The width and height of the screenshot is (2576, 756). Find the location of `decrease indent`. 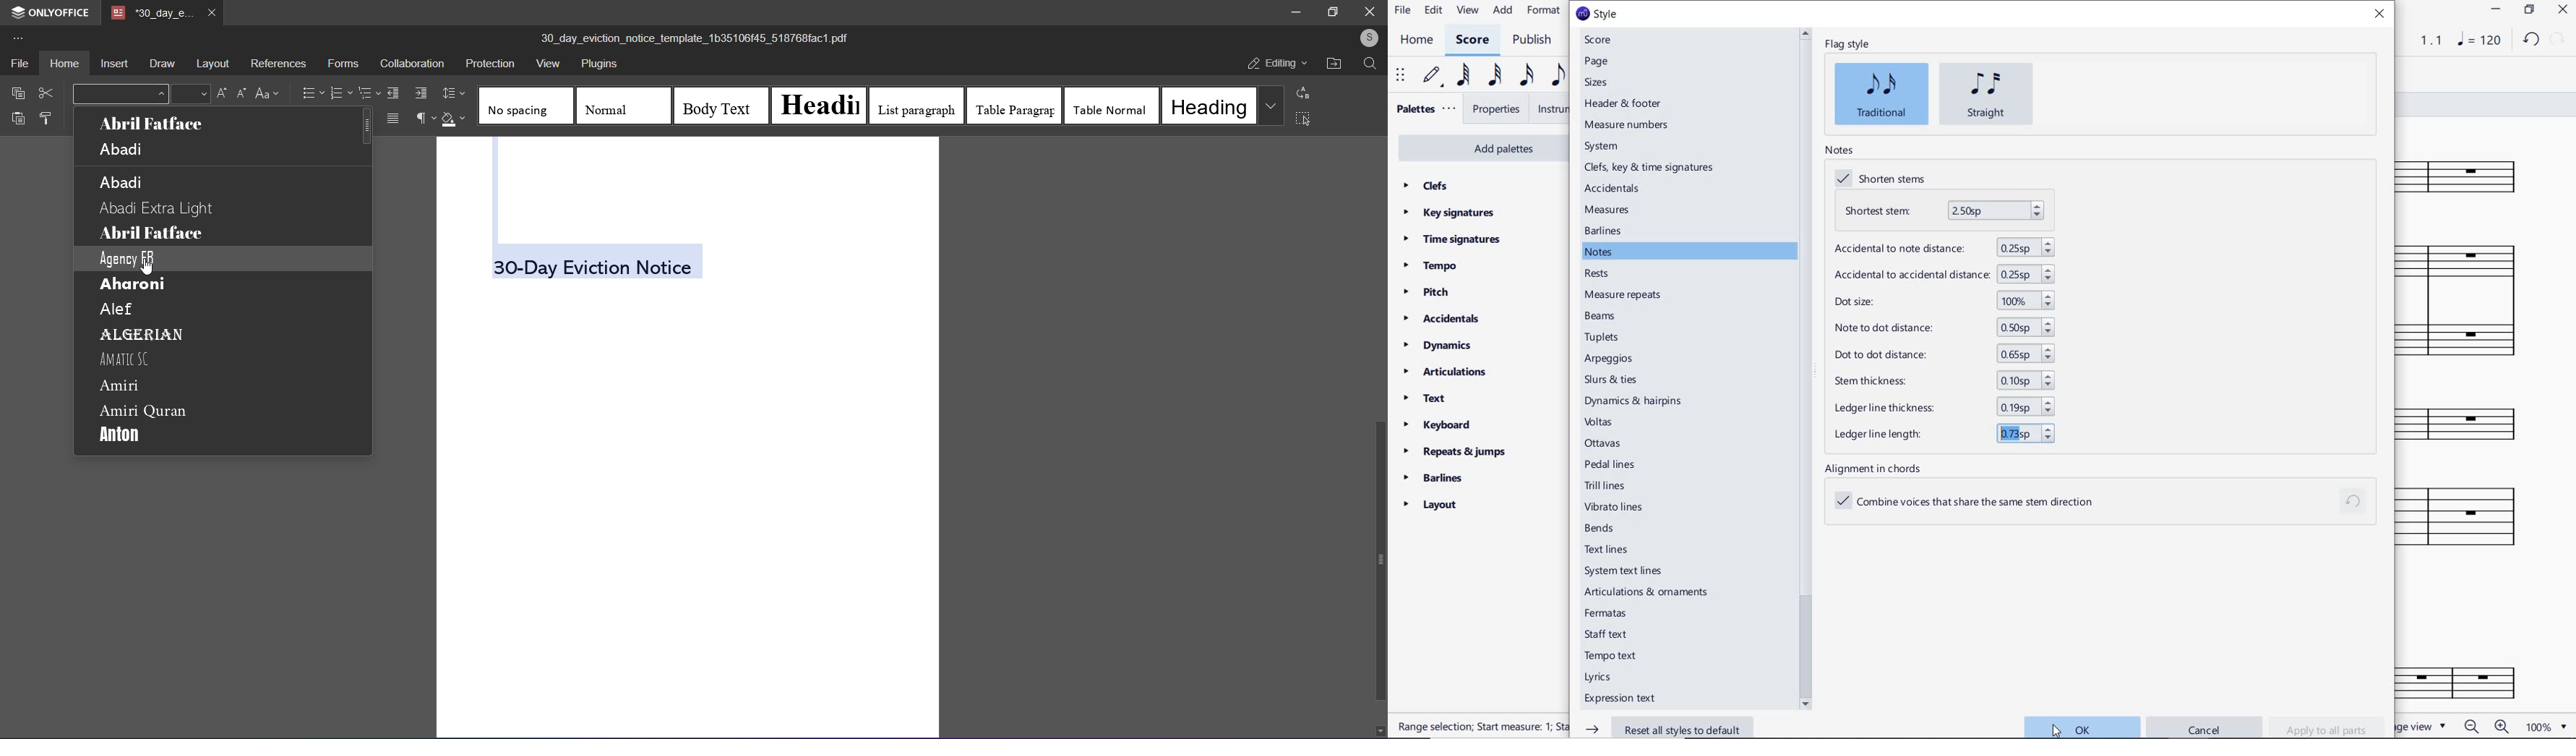

decrease indent is located at coordinates (392, 93).